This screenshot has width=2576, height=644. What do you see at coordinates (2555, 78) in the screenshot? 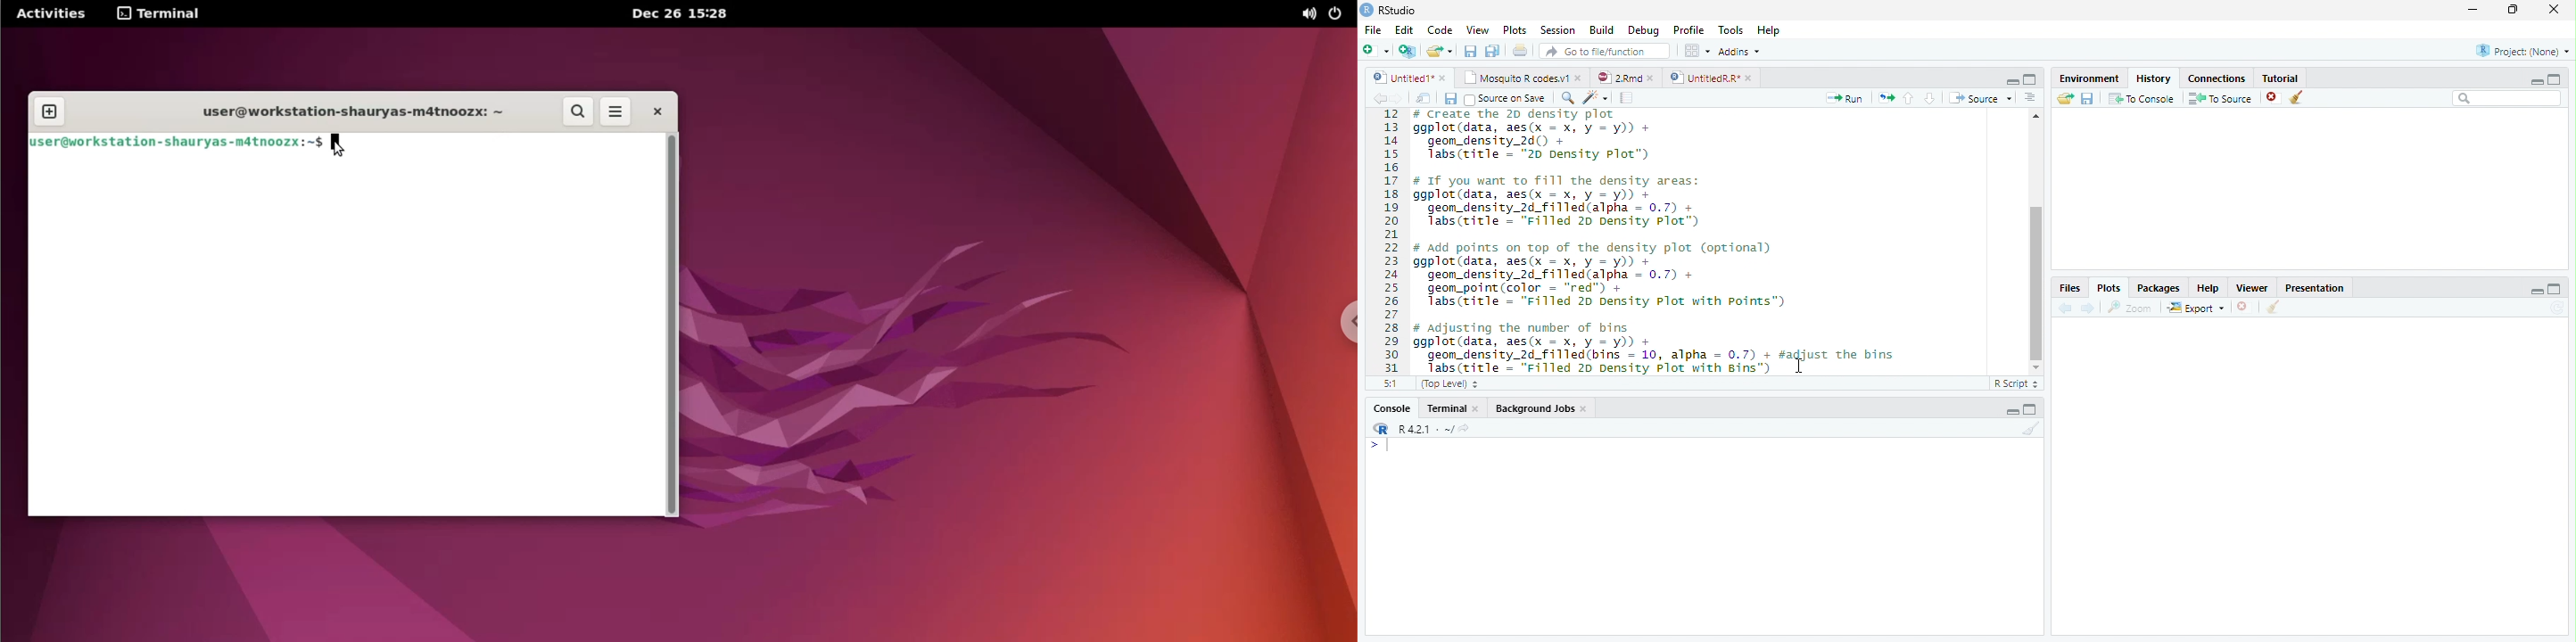
I see `maximize` at bounding box center [2555, 78].